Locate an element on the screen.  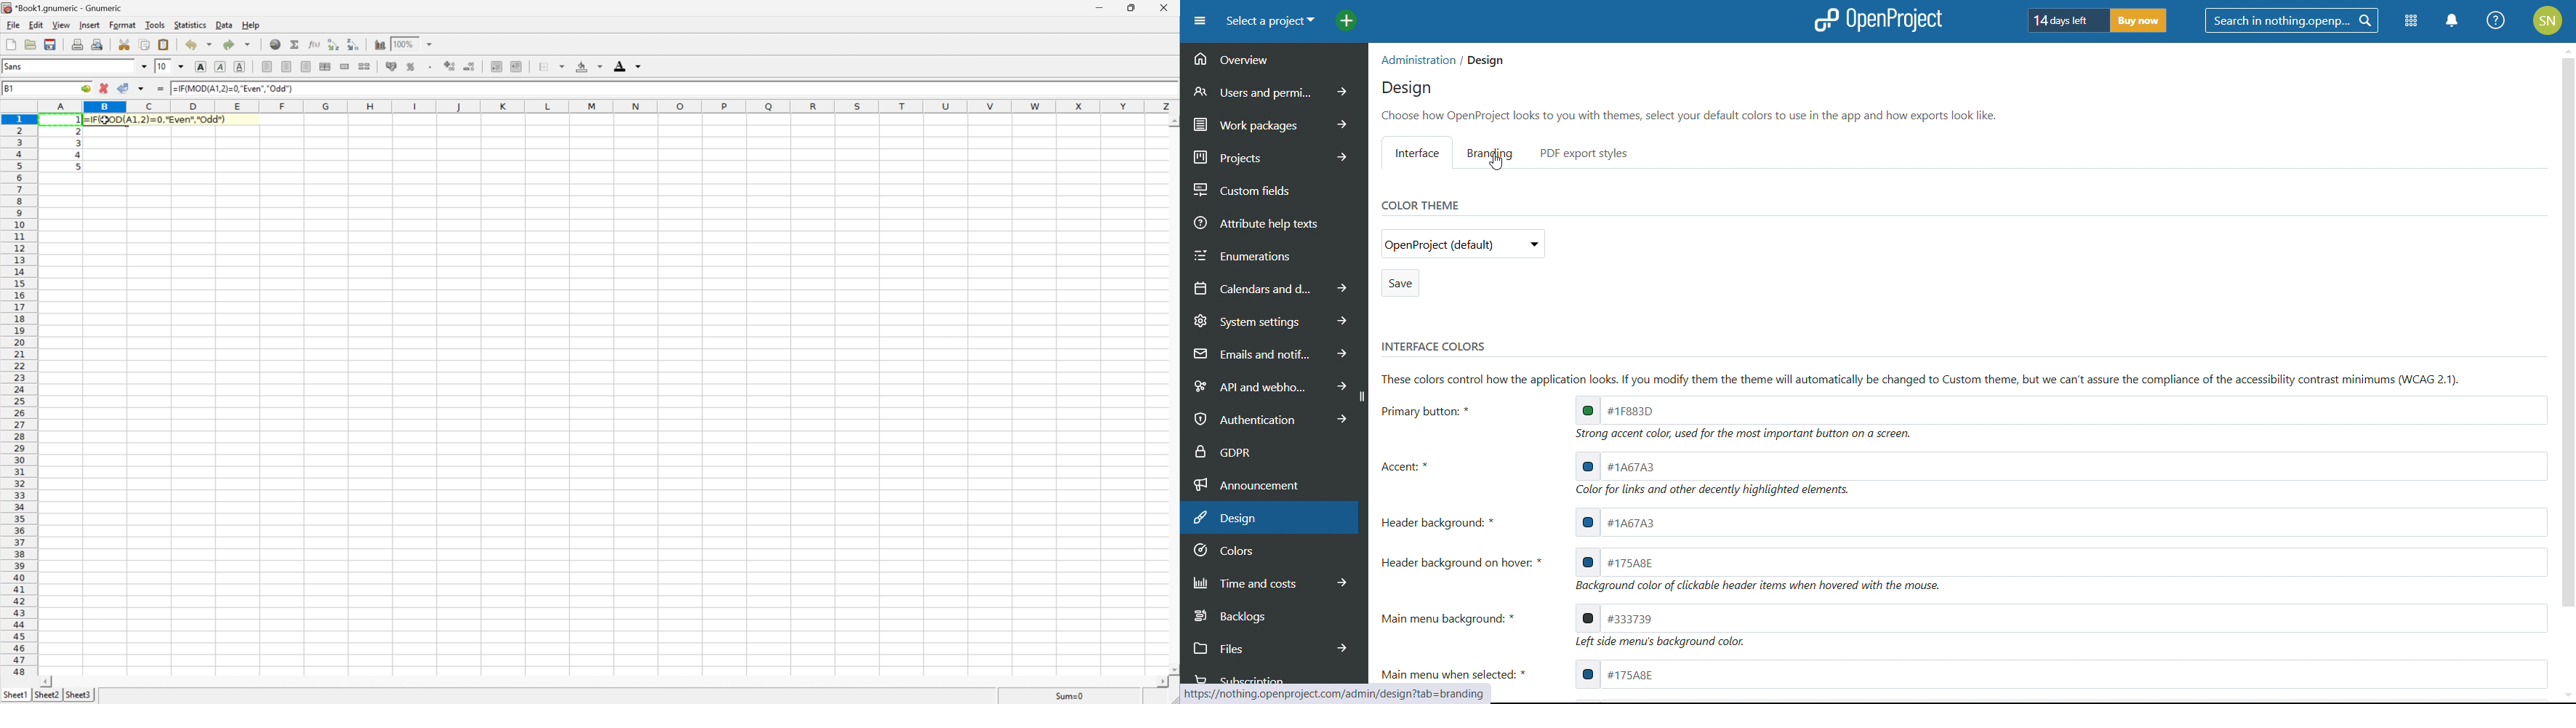
projects is located at coordinates (1274, 155).